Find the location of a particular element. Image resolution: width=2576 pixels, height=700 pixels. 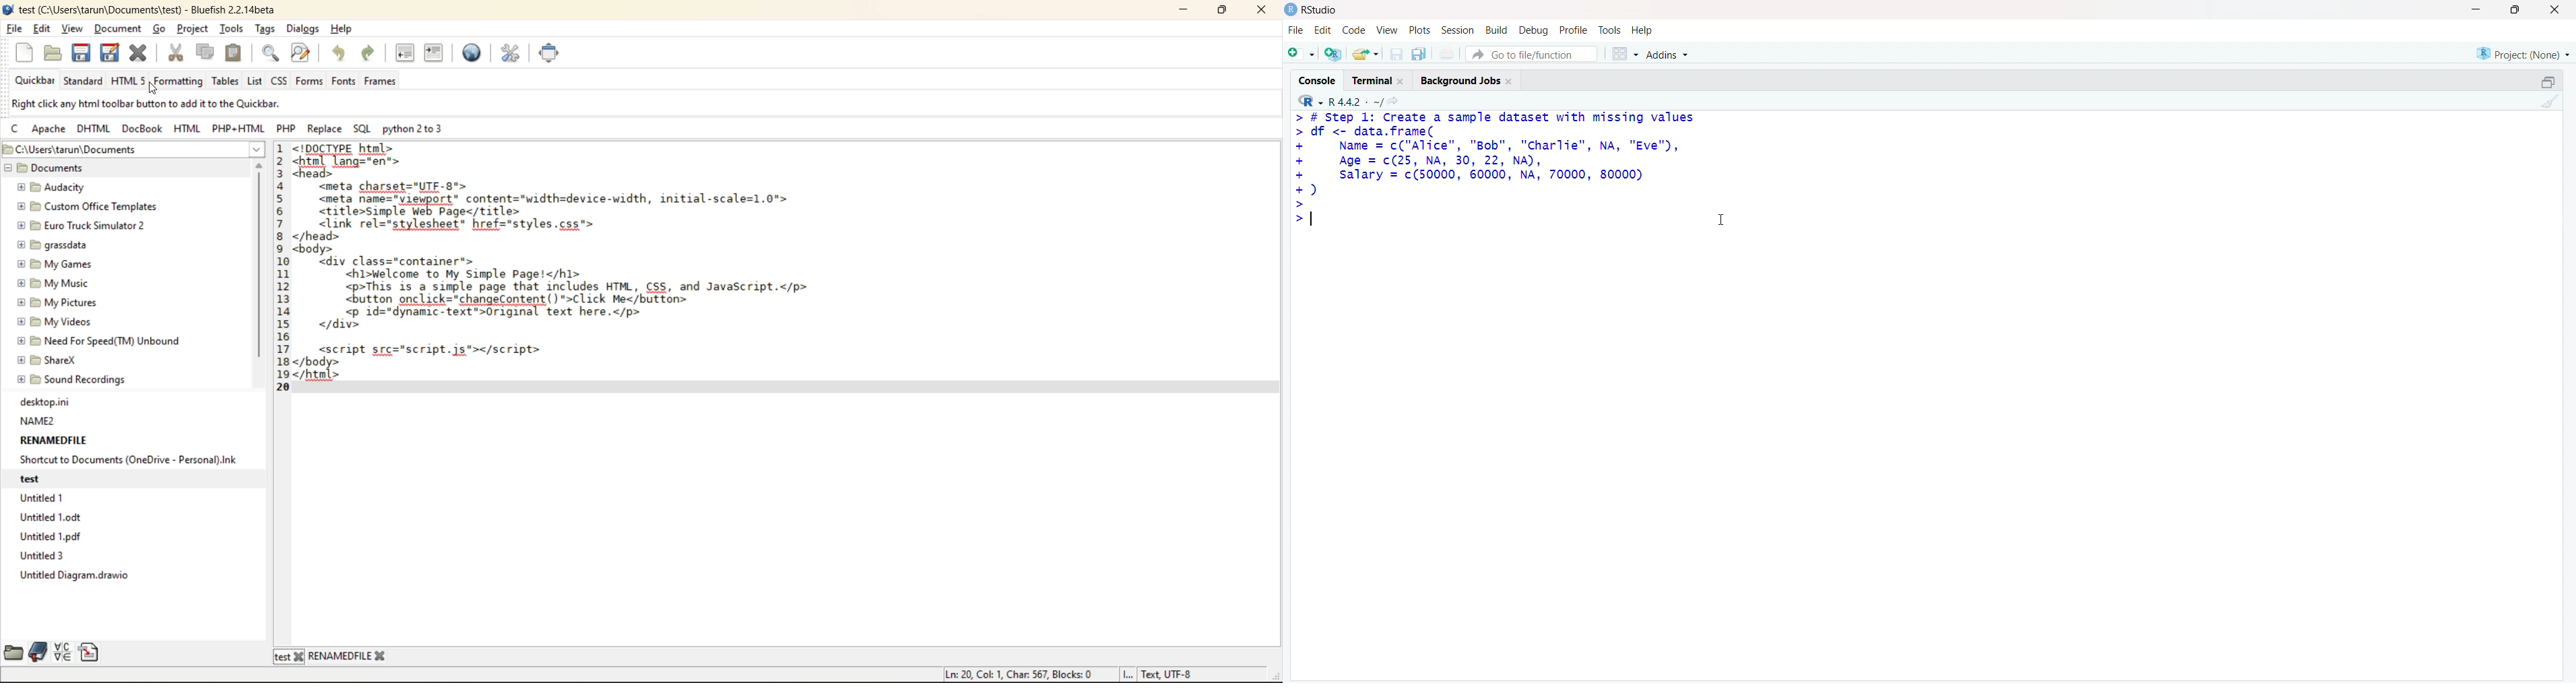

show more is located at coordinates (255, 150).